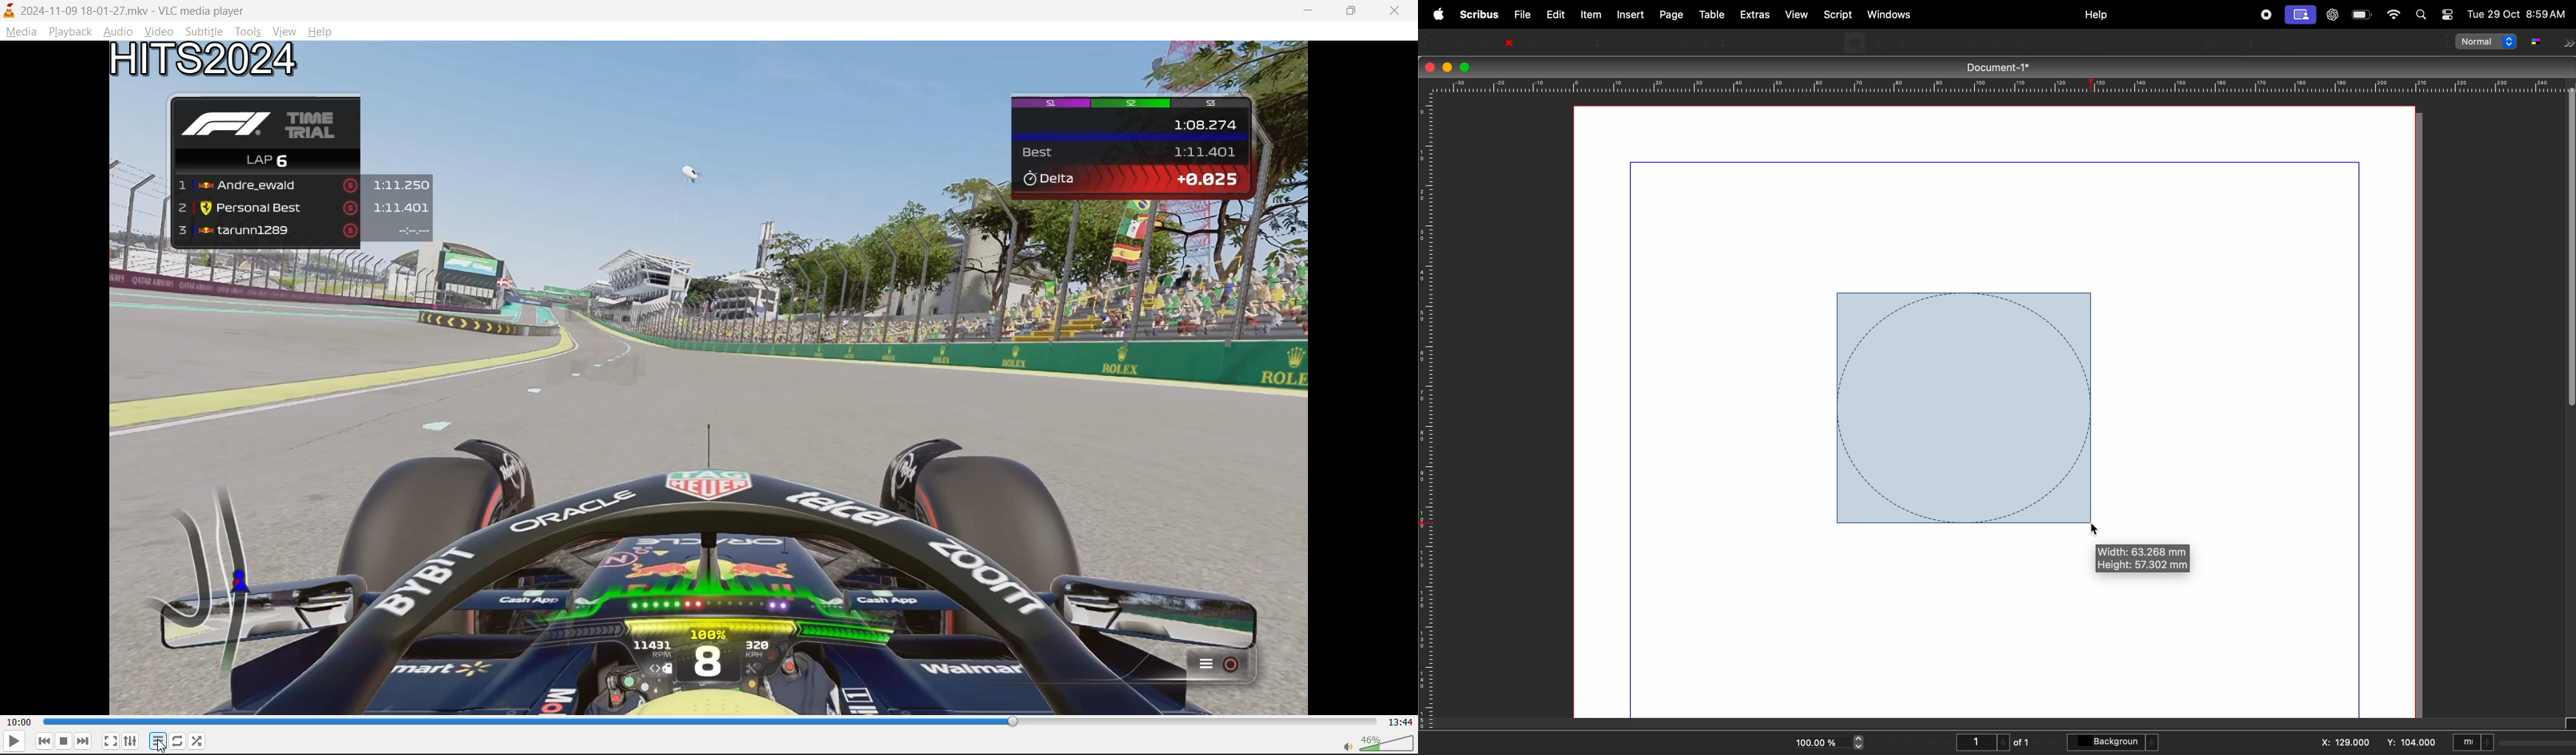 This screenshot has width=2576, height=756. Describe the element at coordinates (2486, 45) in the screenshot. I see `normal` at that location.